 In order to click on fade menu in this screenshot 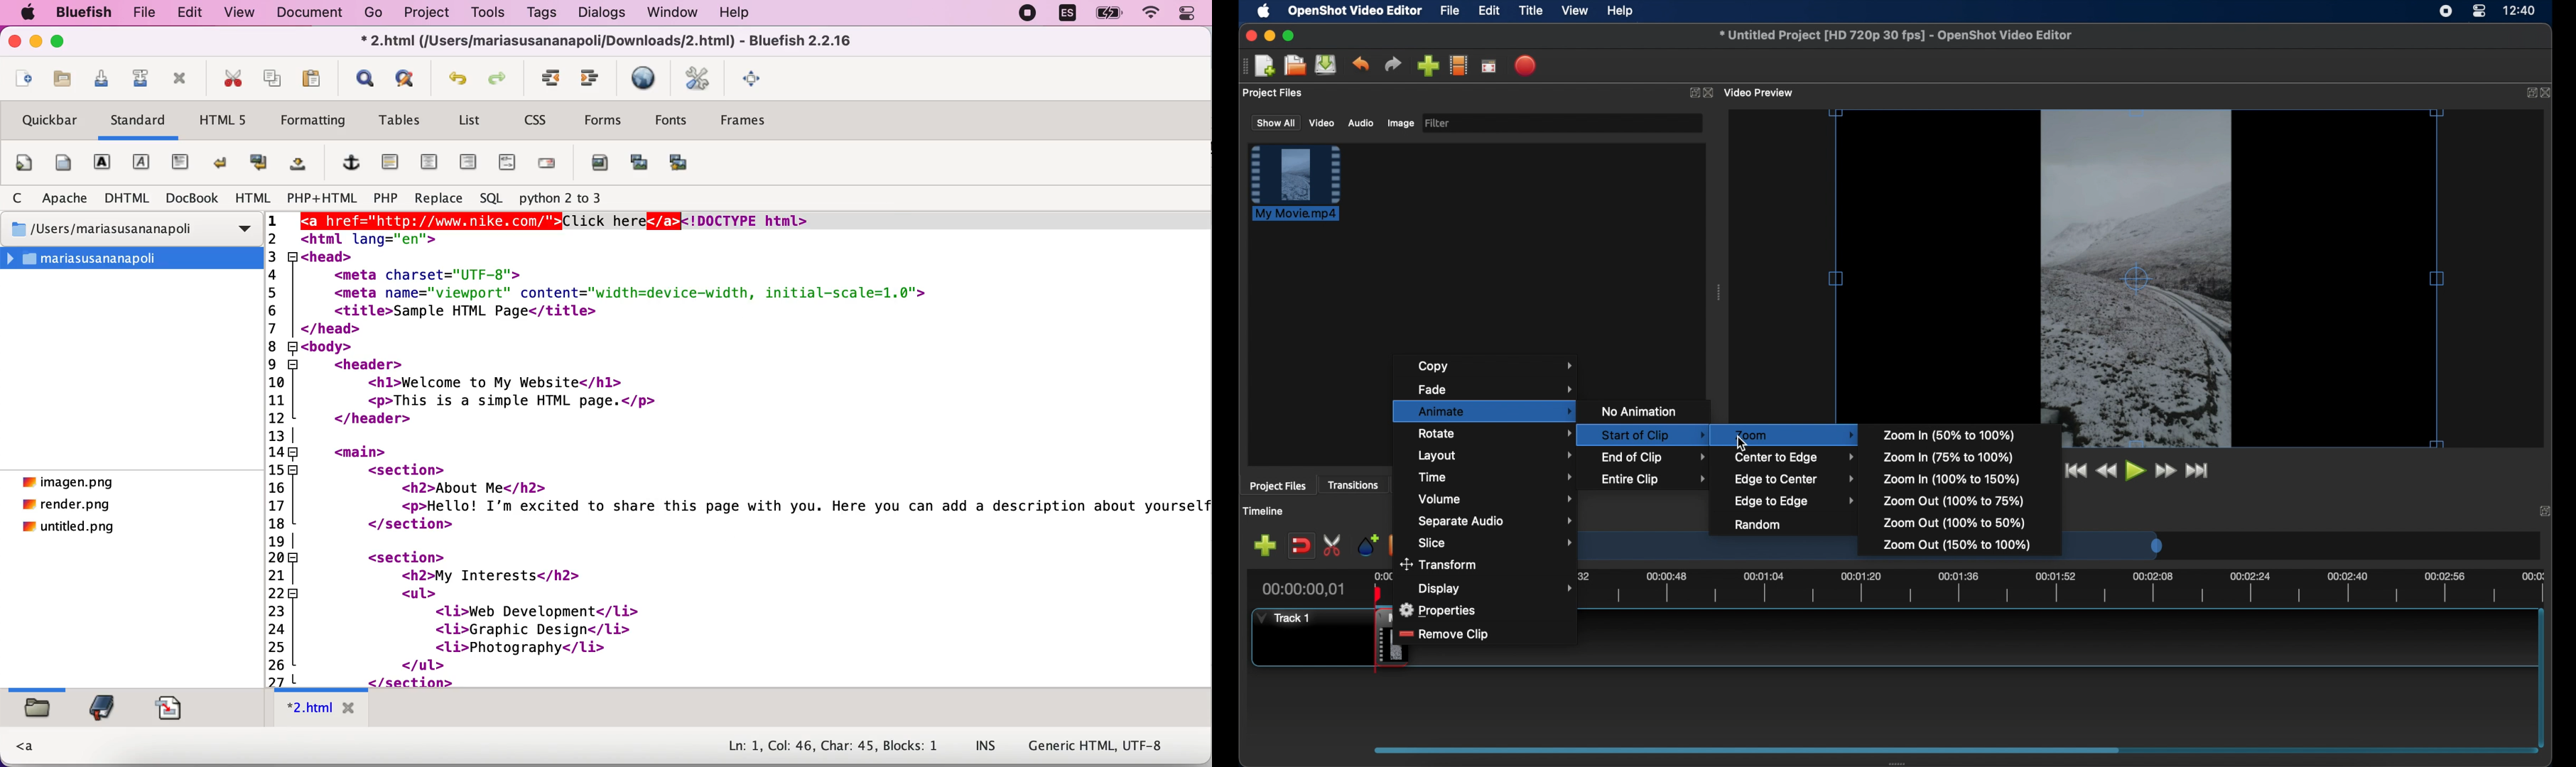, I will do `click(1496, 388)`.